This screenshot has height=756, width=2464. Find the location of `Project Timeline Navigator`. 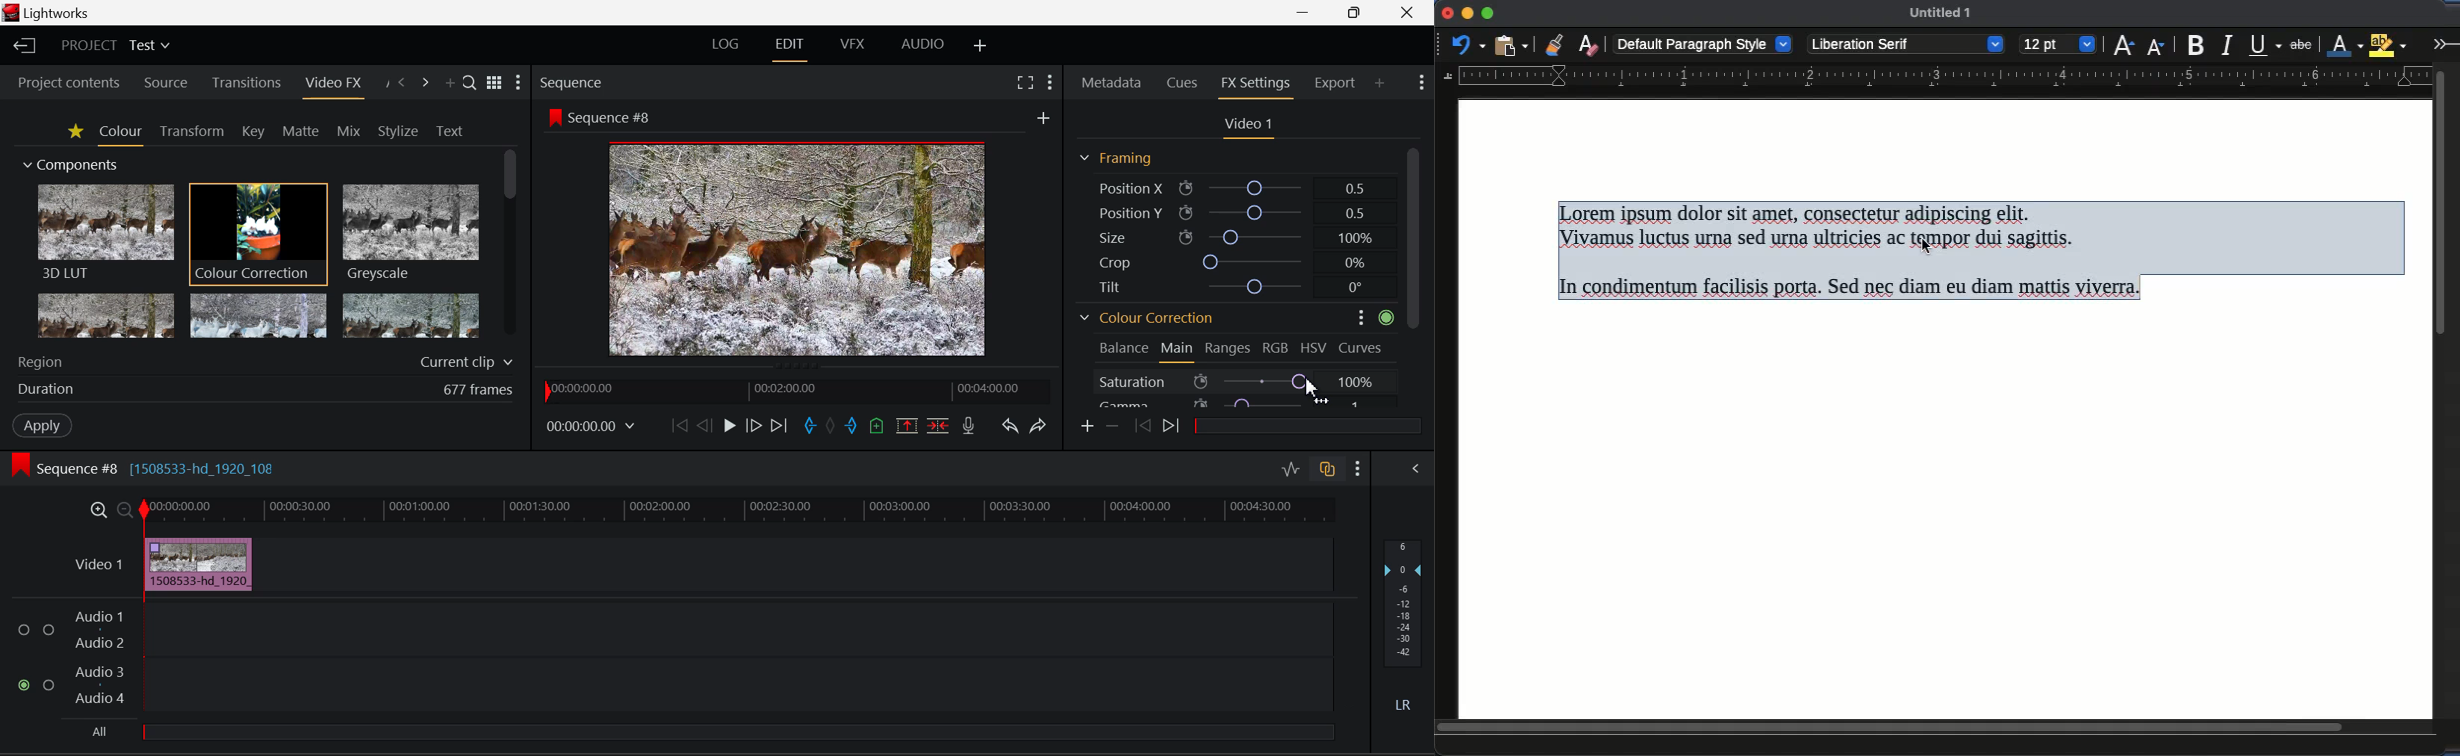

Project Timeline Navigator is located at coordinates (798, 389).